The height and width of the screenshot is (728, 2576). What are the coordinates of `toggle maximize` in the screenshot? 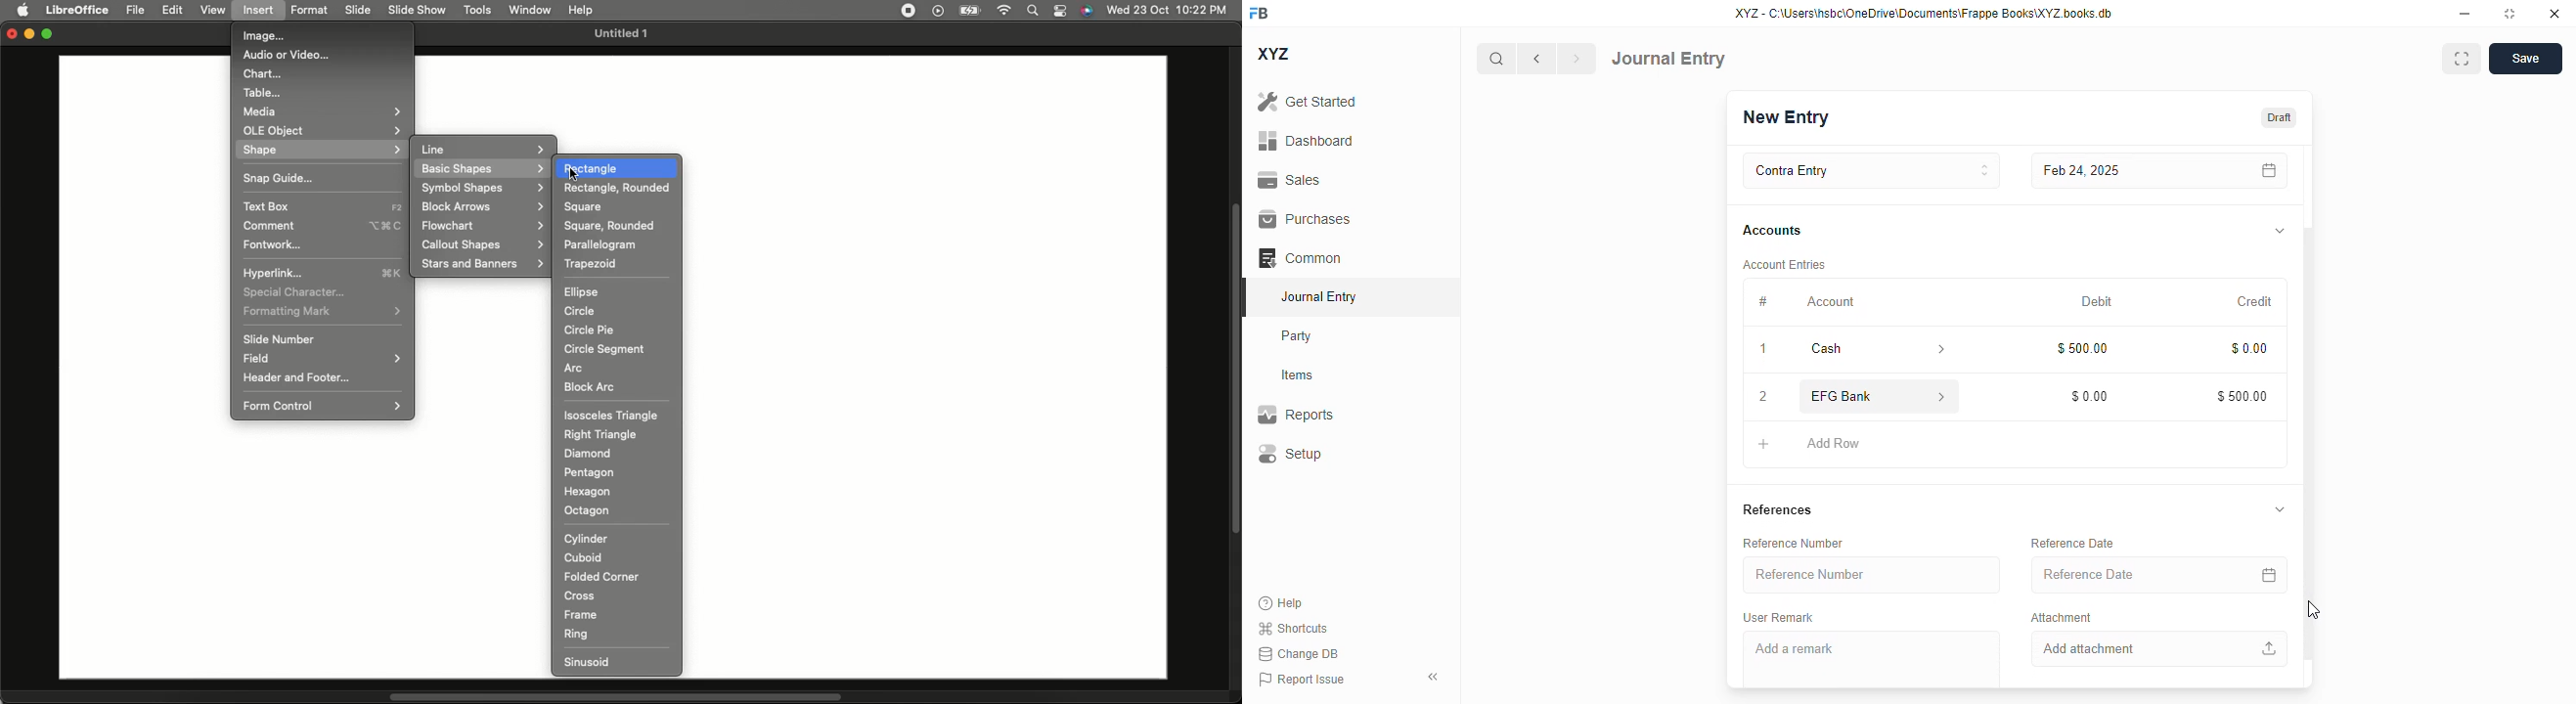 It's located at (2509, 14).